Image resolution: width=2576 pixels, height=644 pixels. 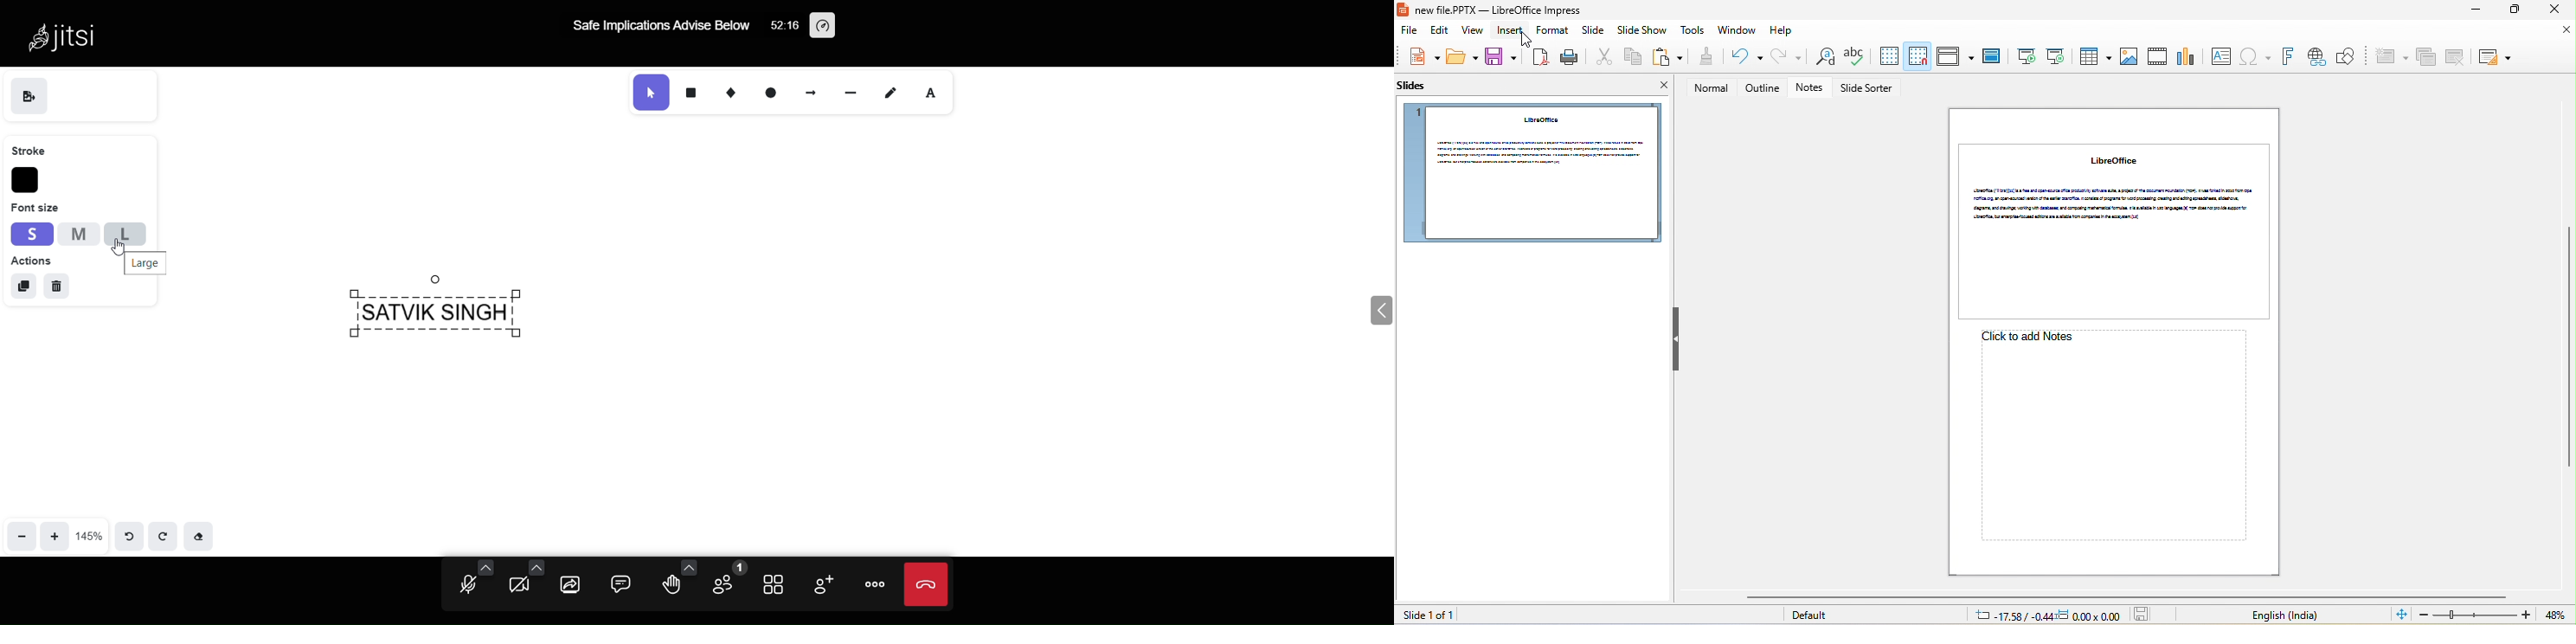 I want to click on text box, so click(x=2220, y=56).